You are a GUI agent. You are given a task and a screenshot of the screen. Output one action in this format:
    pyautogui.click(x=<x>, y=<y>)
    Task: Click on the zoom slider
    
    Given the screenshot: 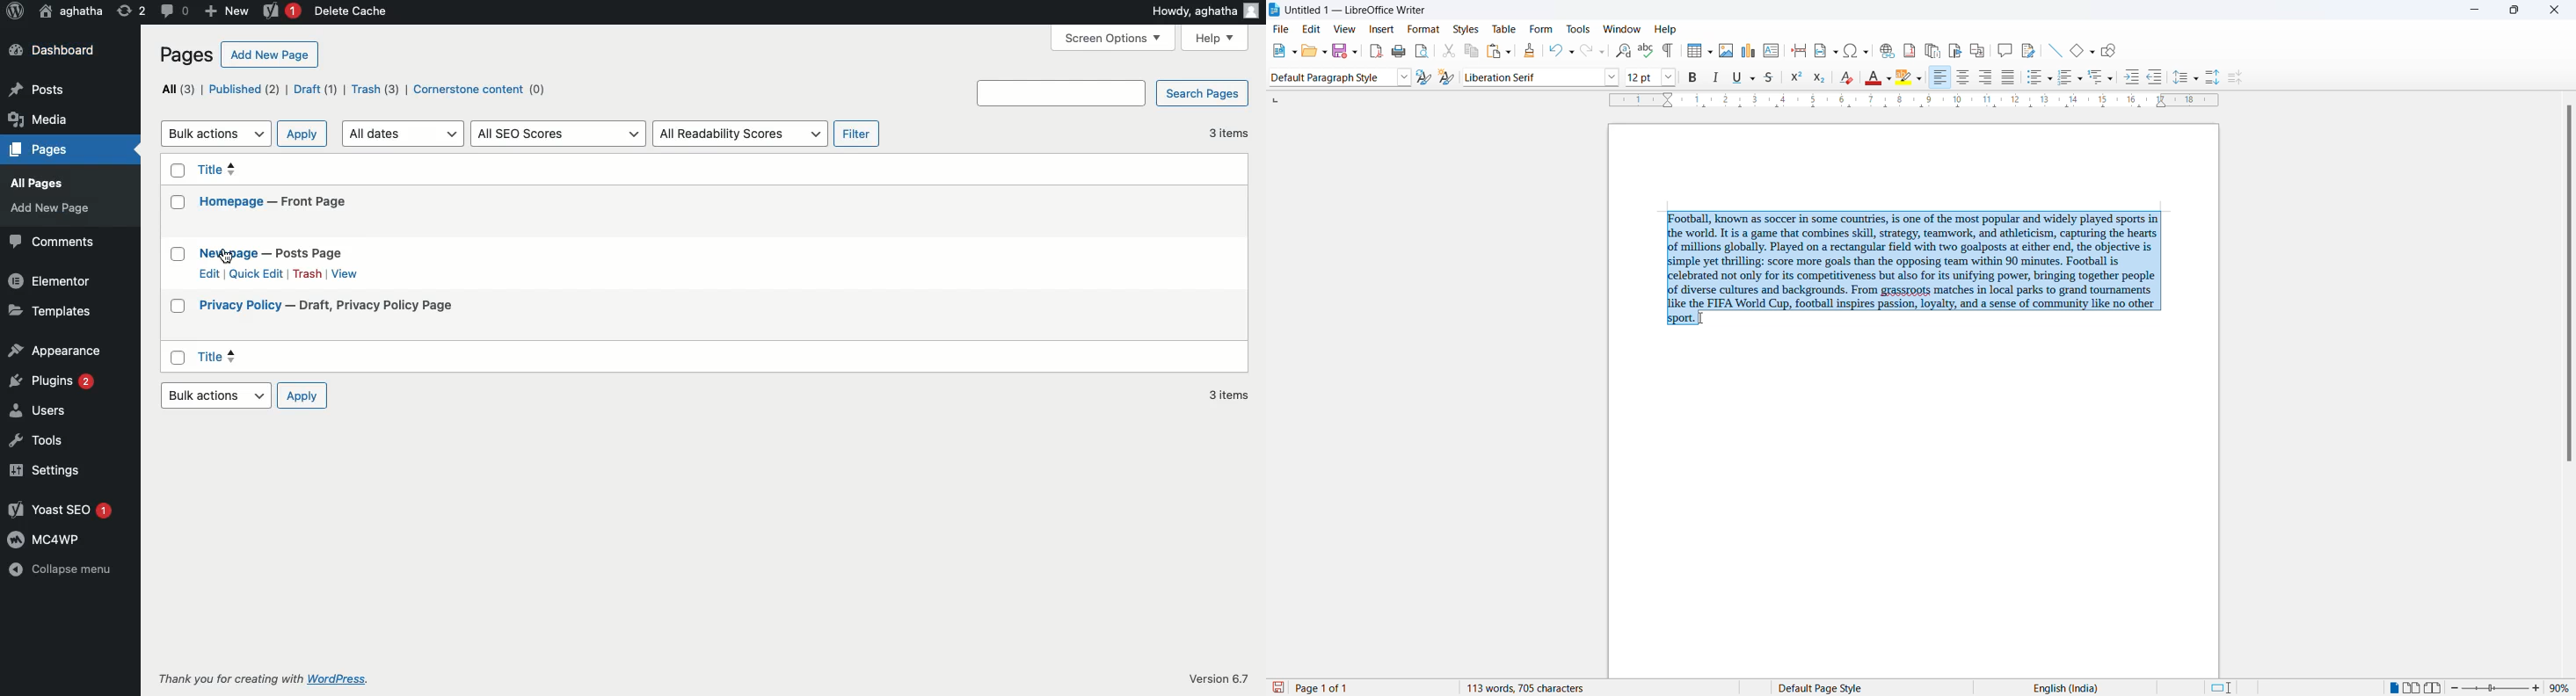 What is the action you would take?
    pyautogui.click(x=2499, y=688)
    